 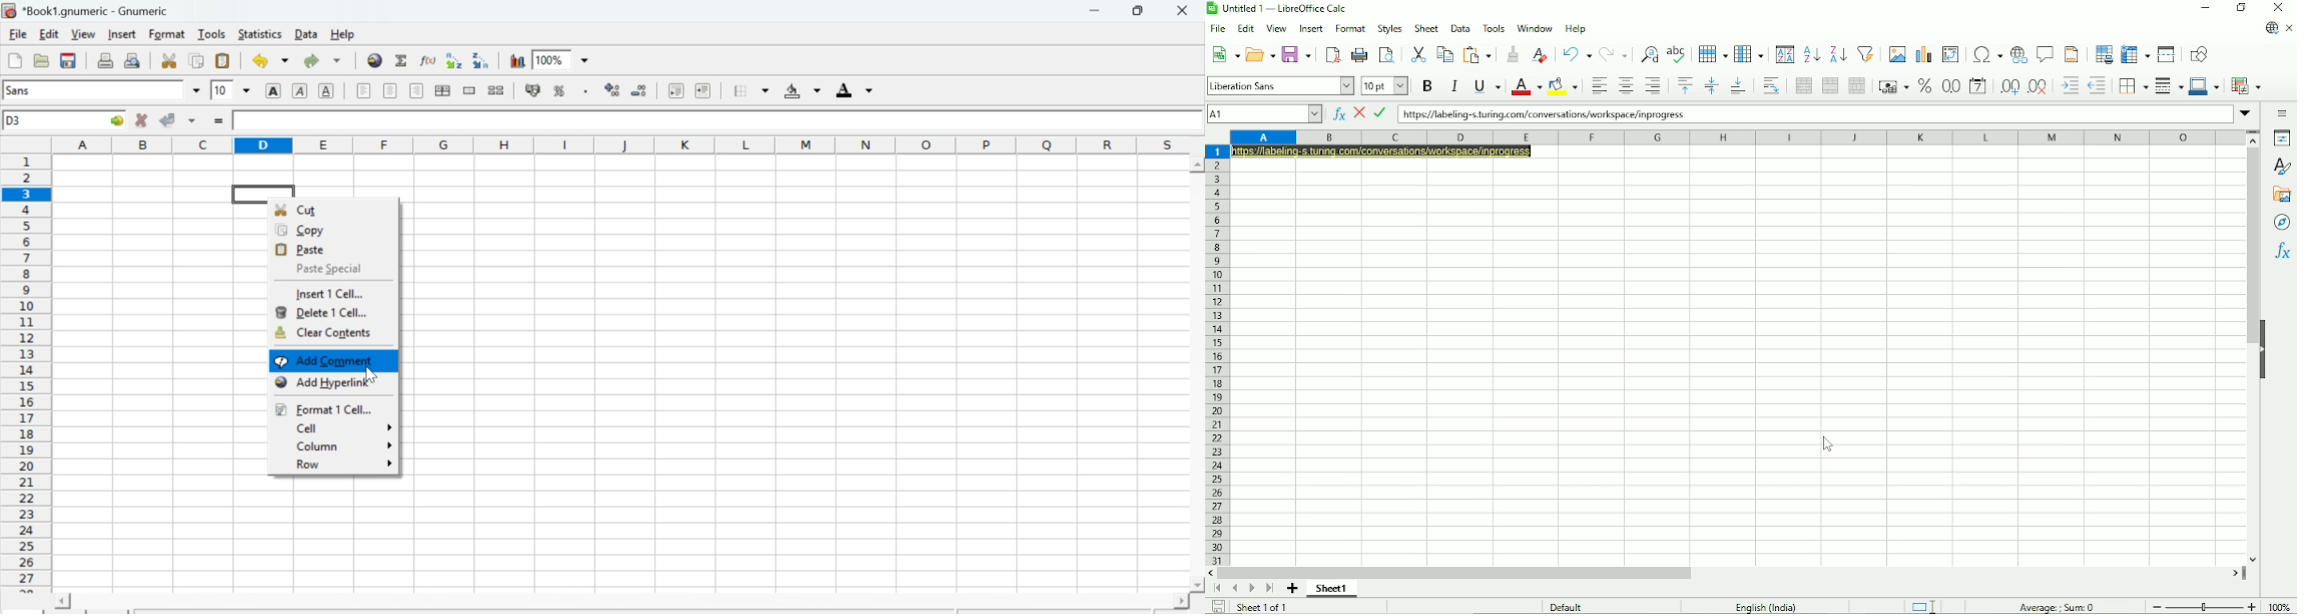 What do you see at coordinates (803, 89) in the screenshot?
I see `Background` at bounding box center [803, 89].